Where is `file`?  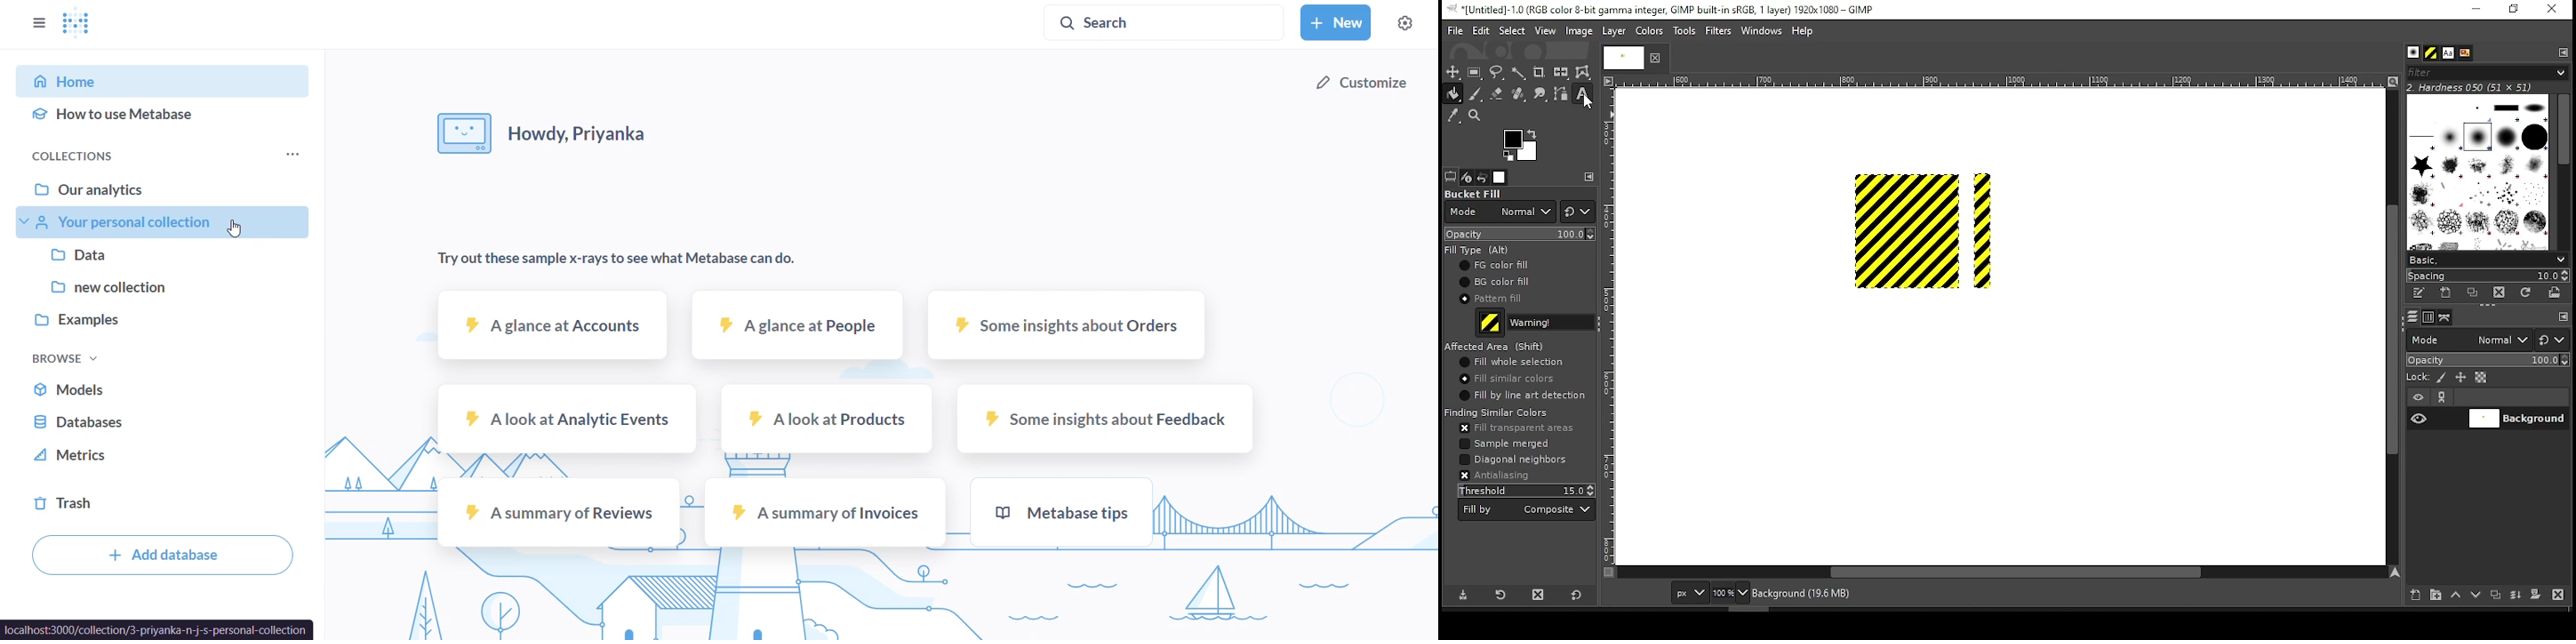
file is located at coordinates (1455, 31).